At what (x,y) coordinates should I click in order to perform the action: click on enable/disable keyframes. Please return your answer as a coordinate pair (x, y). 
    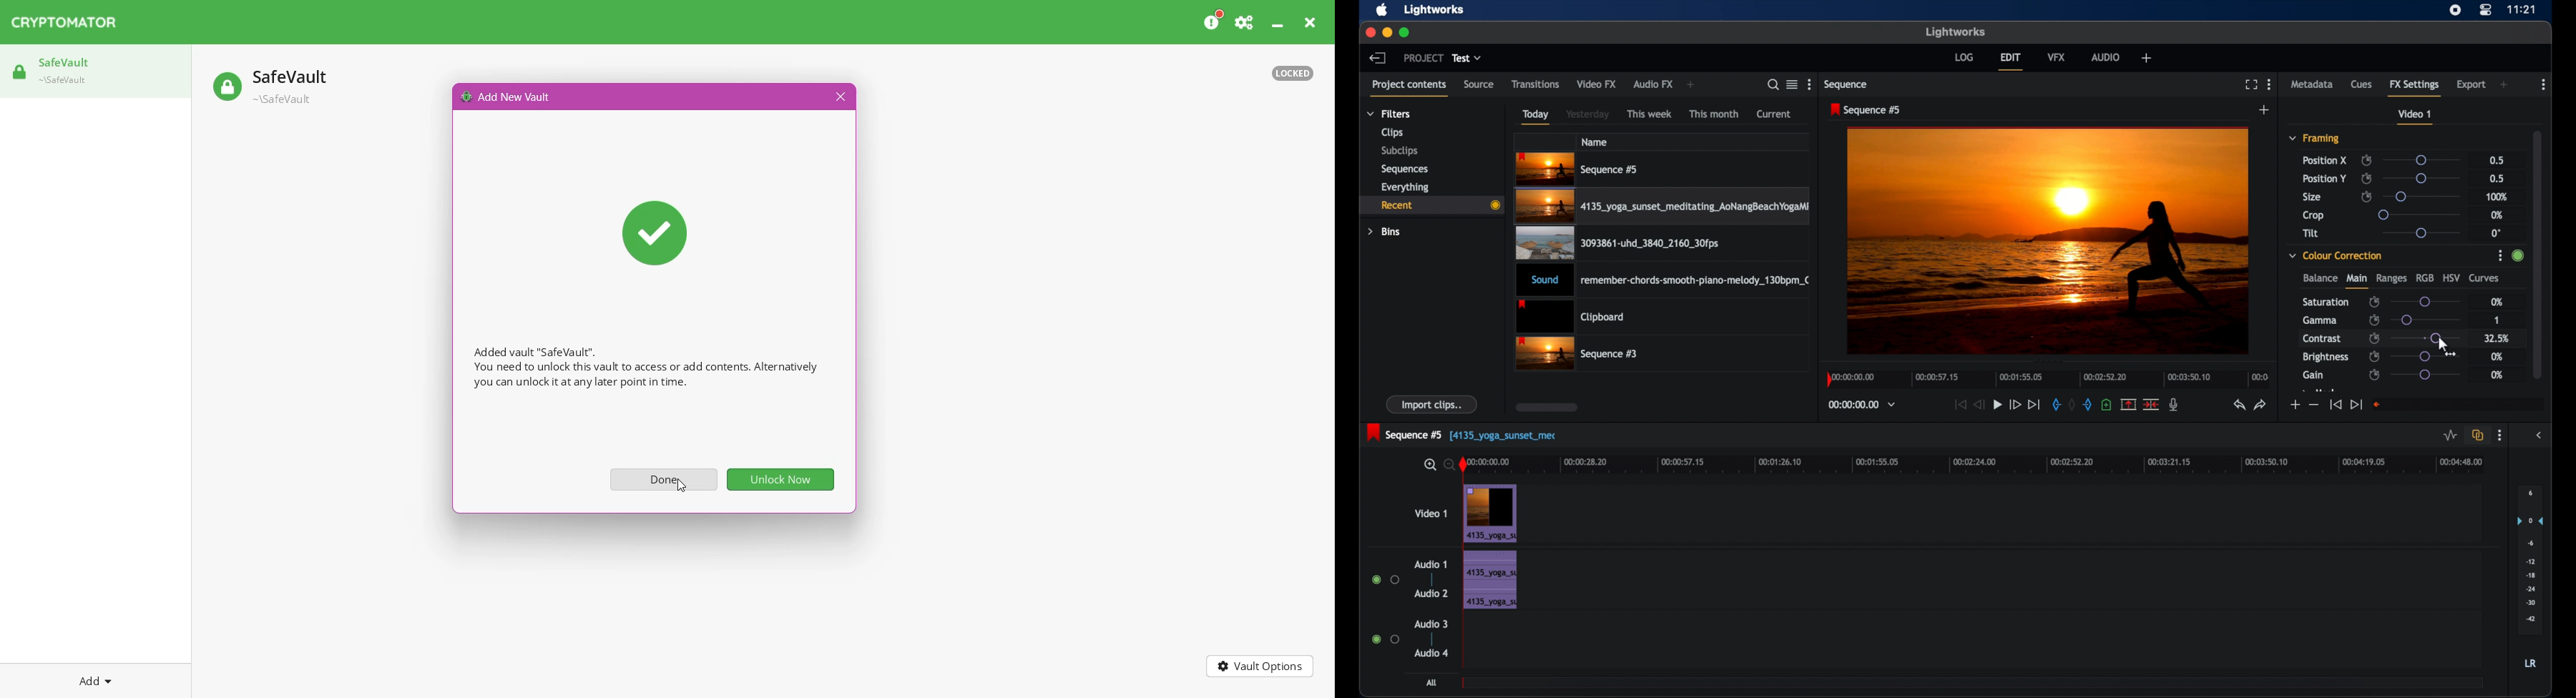
    Looking at the image, I should click on (2374, 337).